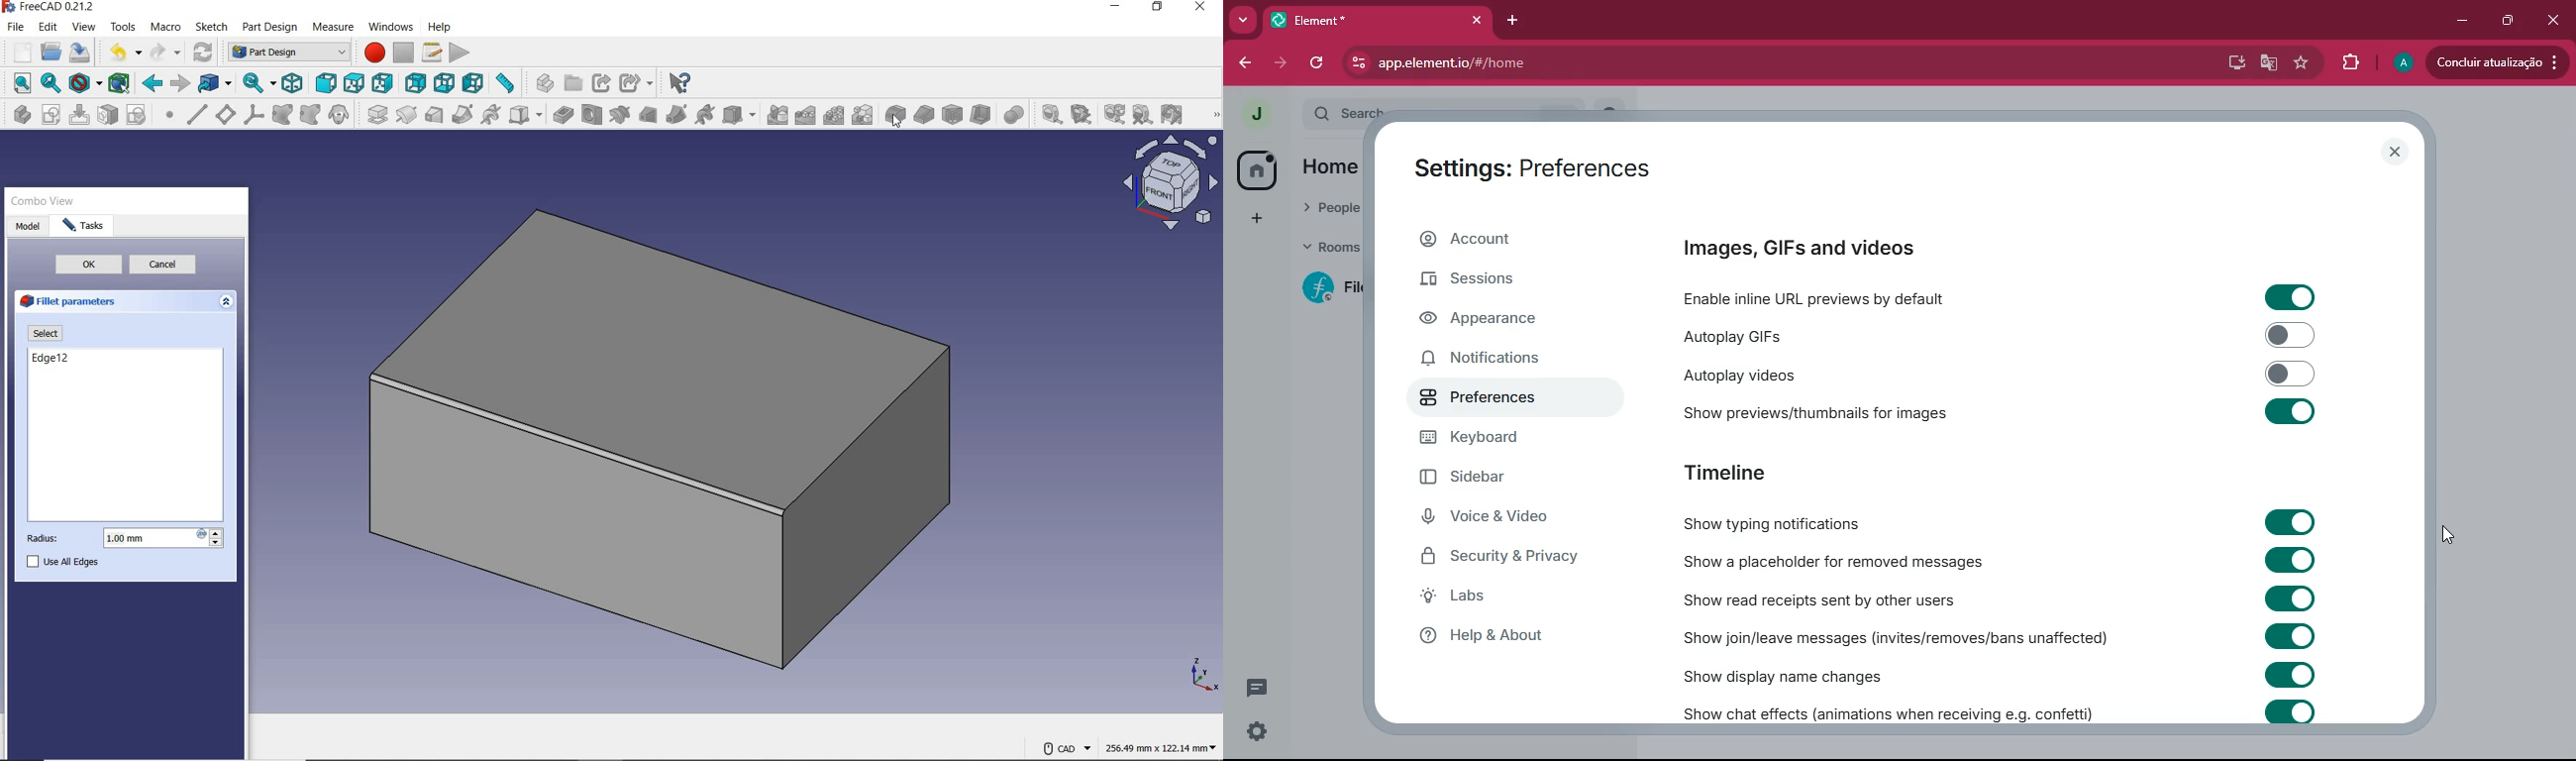  Describe the element at coordinates (18, 82) in the screenshot. I see `fit all` at that location.